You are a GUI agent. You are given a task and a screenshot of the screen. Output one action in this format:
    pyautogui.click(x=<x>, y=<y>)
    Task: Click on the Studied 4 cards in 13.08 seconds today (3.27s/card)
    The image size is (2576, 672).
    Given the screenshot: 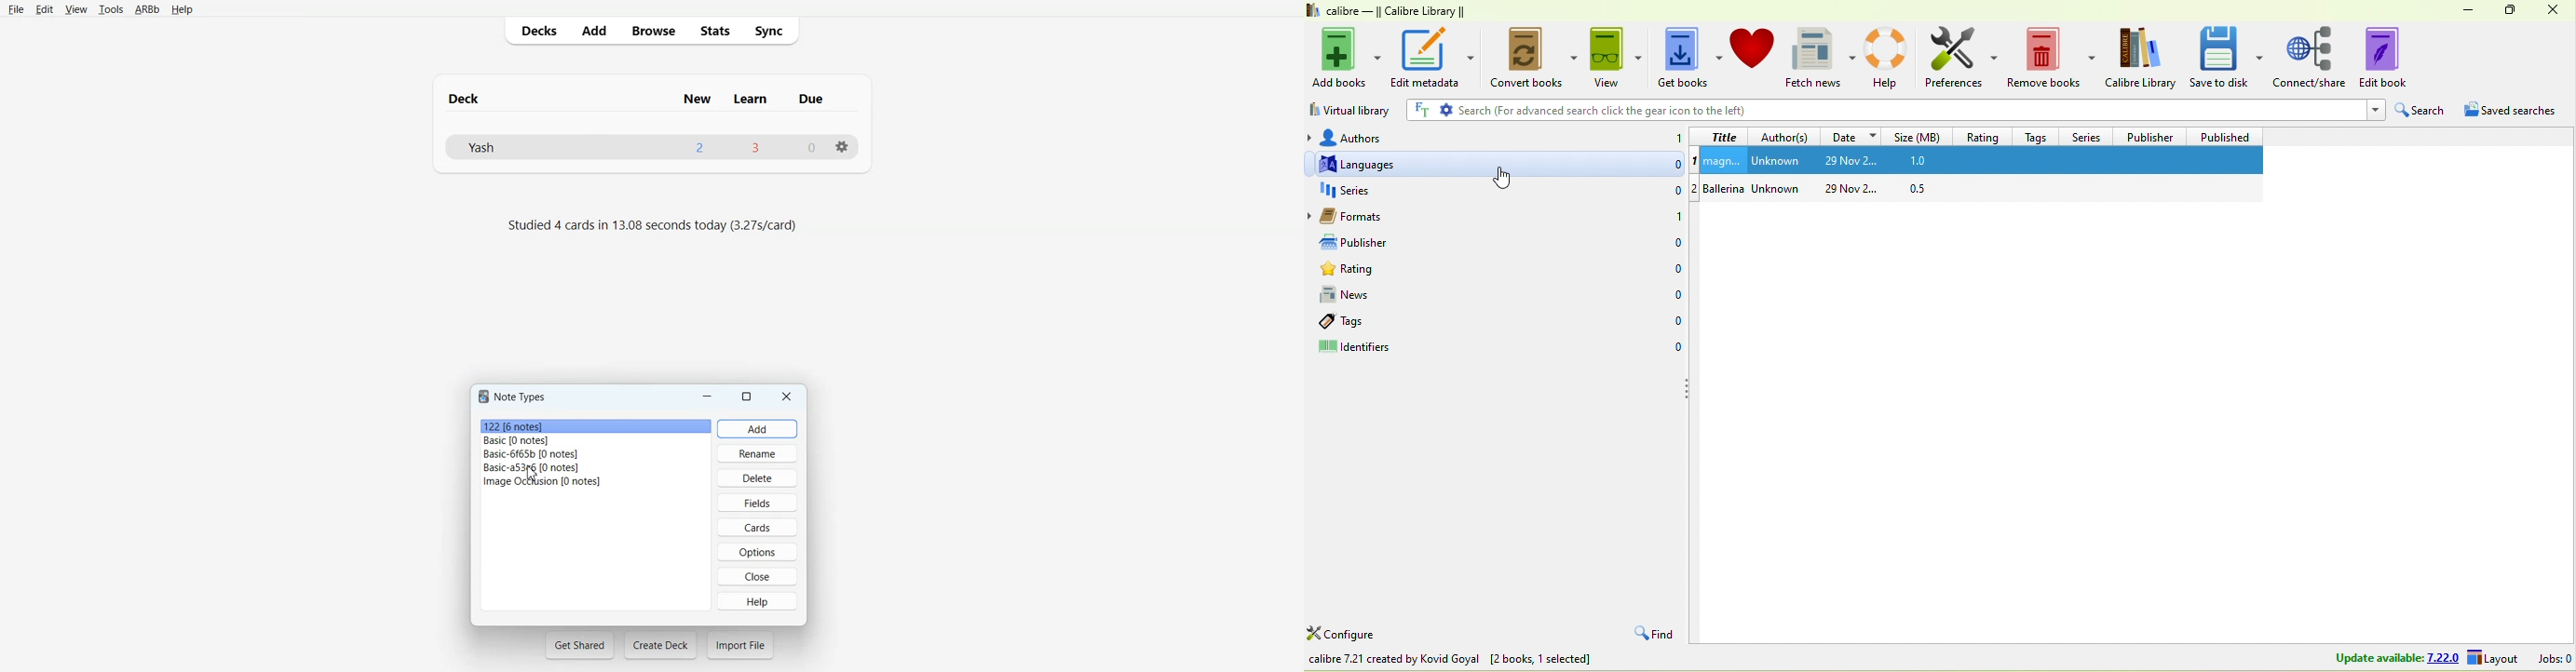 What is the action you would take?
    pyautogui.click(x=655, y=226)
    